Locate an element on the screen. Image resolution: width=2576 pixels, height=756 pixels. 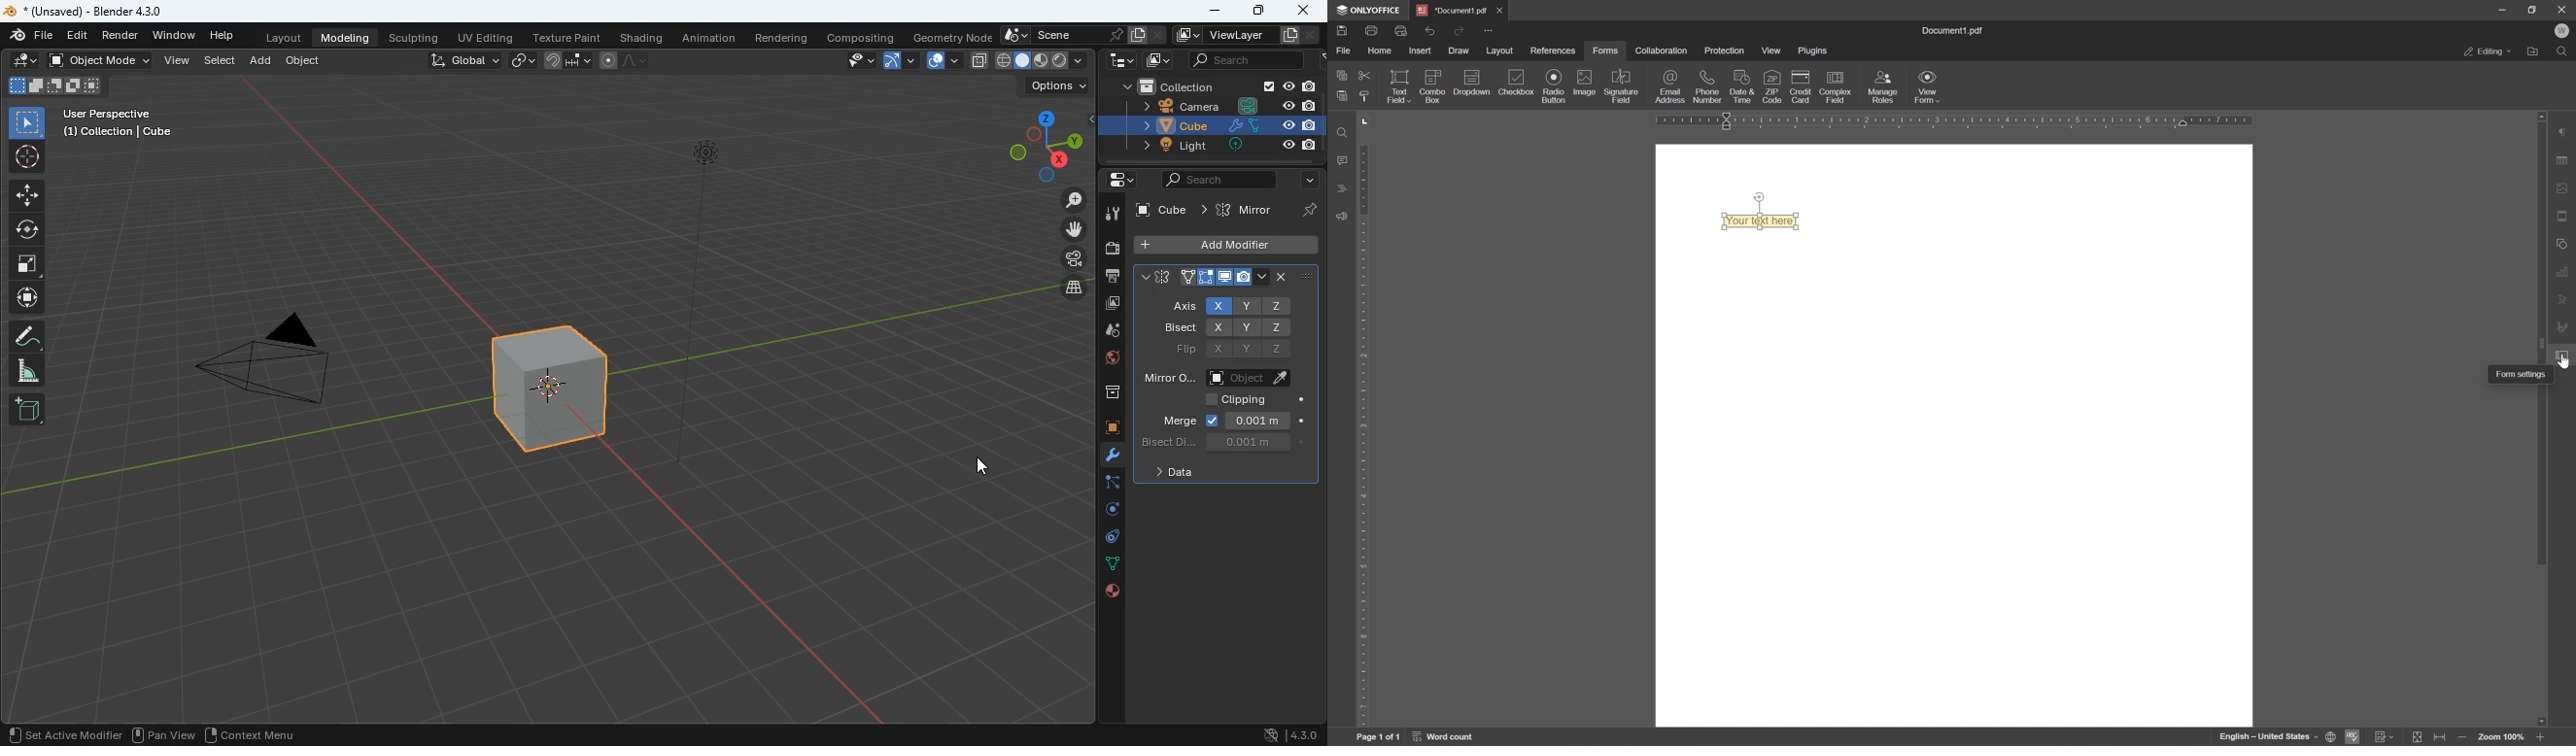
view is located at coordinates (1771, 53).